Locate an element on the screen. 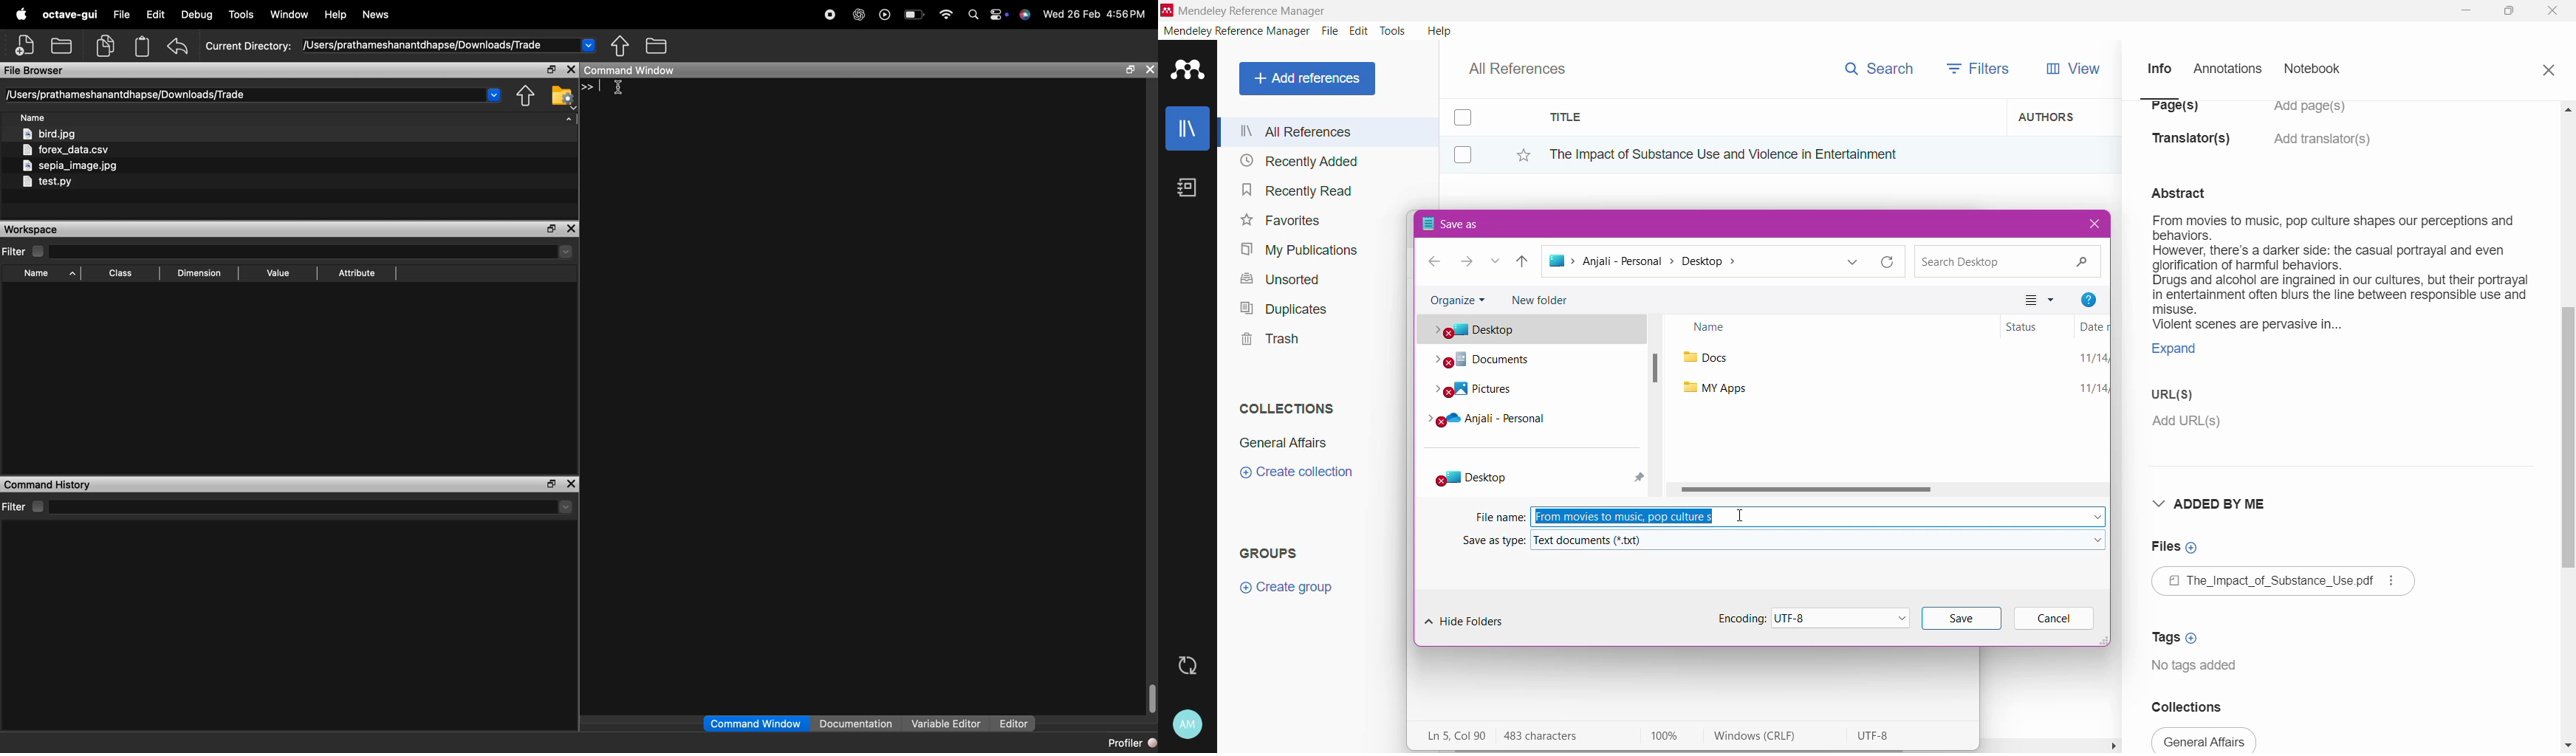  File Name set is located at coordinates (1819, 516).